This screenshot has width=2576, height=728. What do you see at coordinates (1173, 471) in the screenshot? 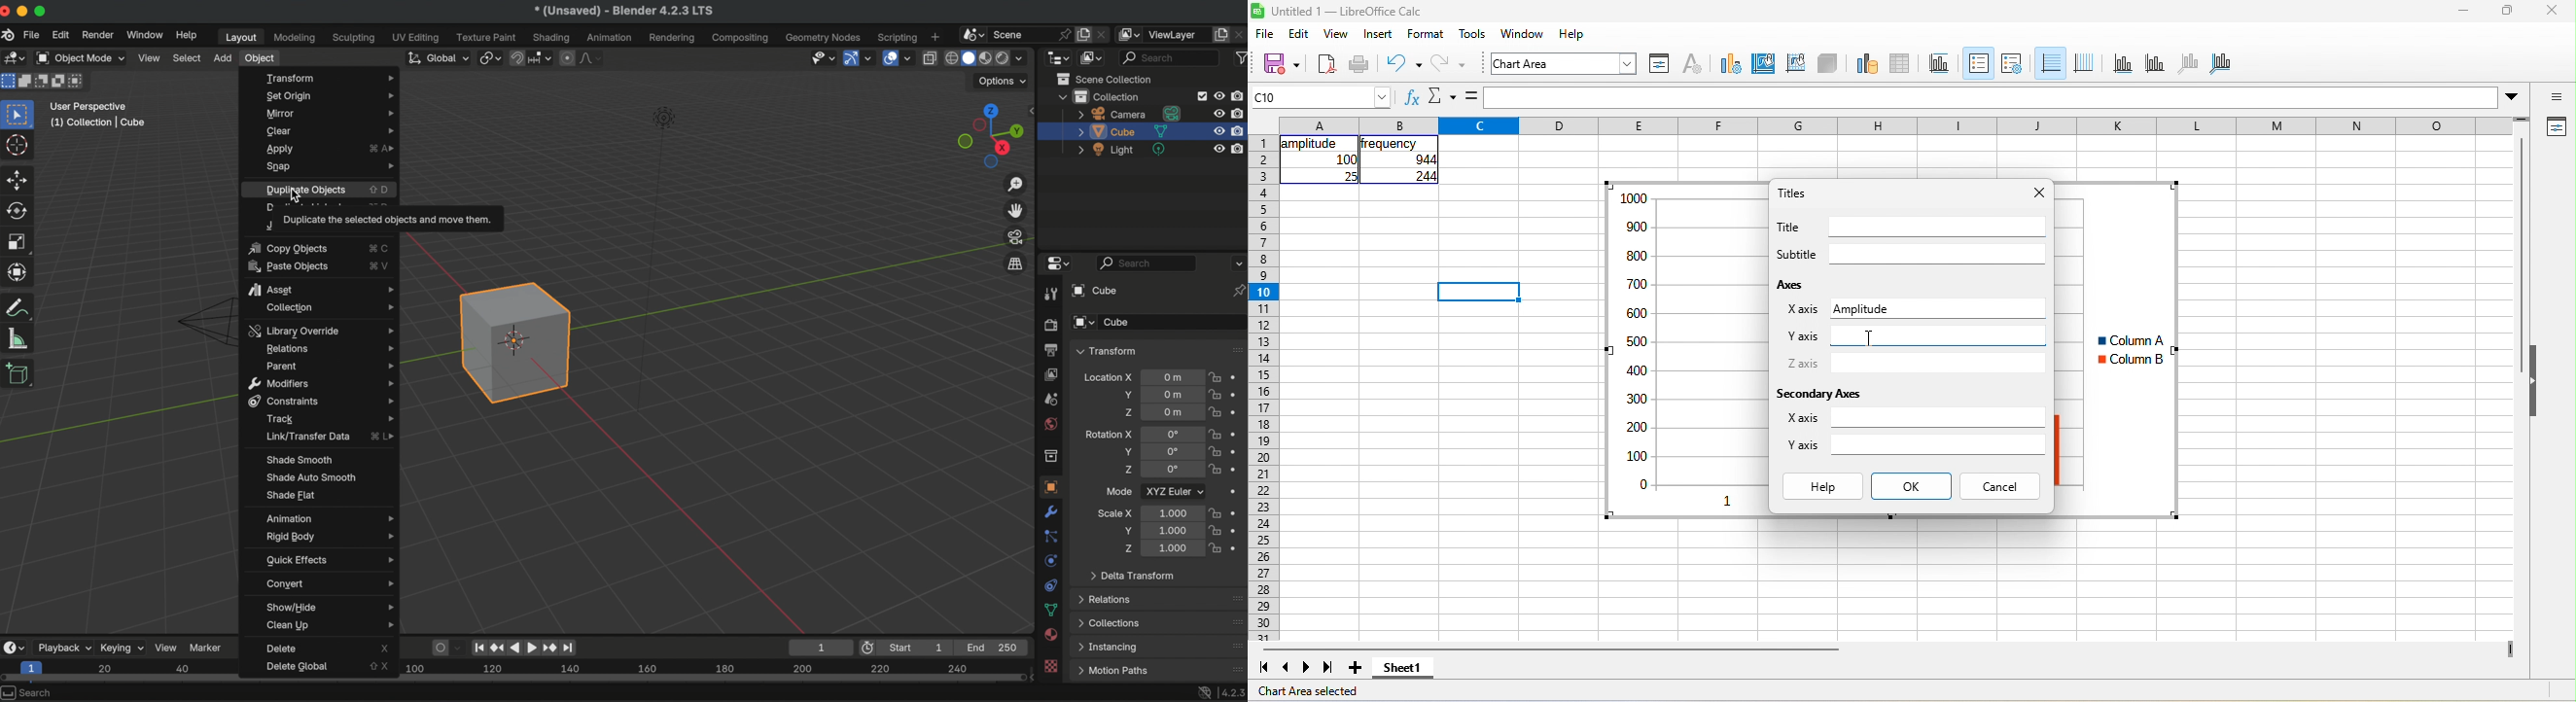
I see `euler rotation` at bounding box center [1173, 471].